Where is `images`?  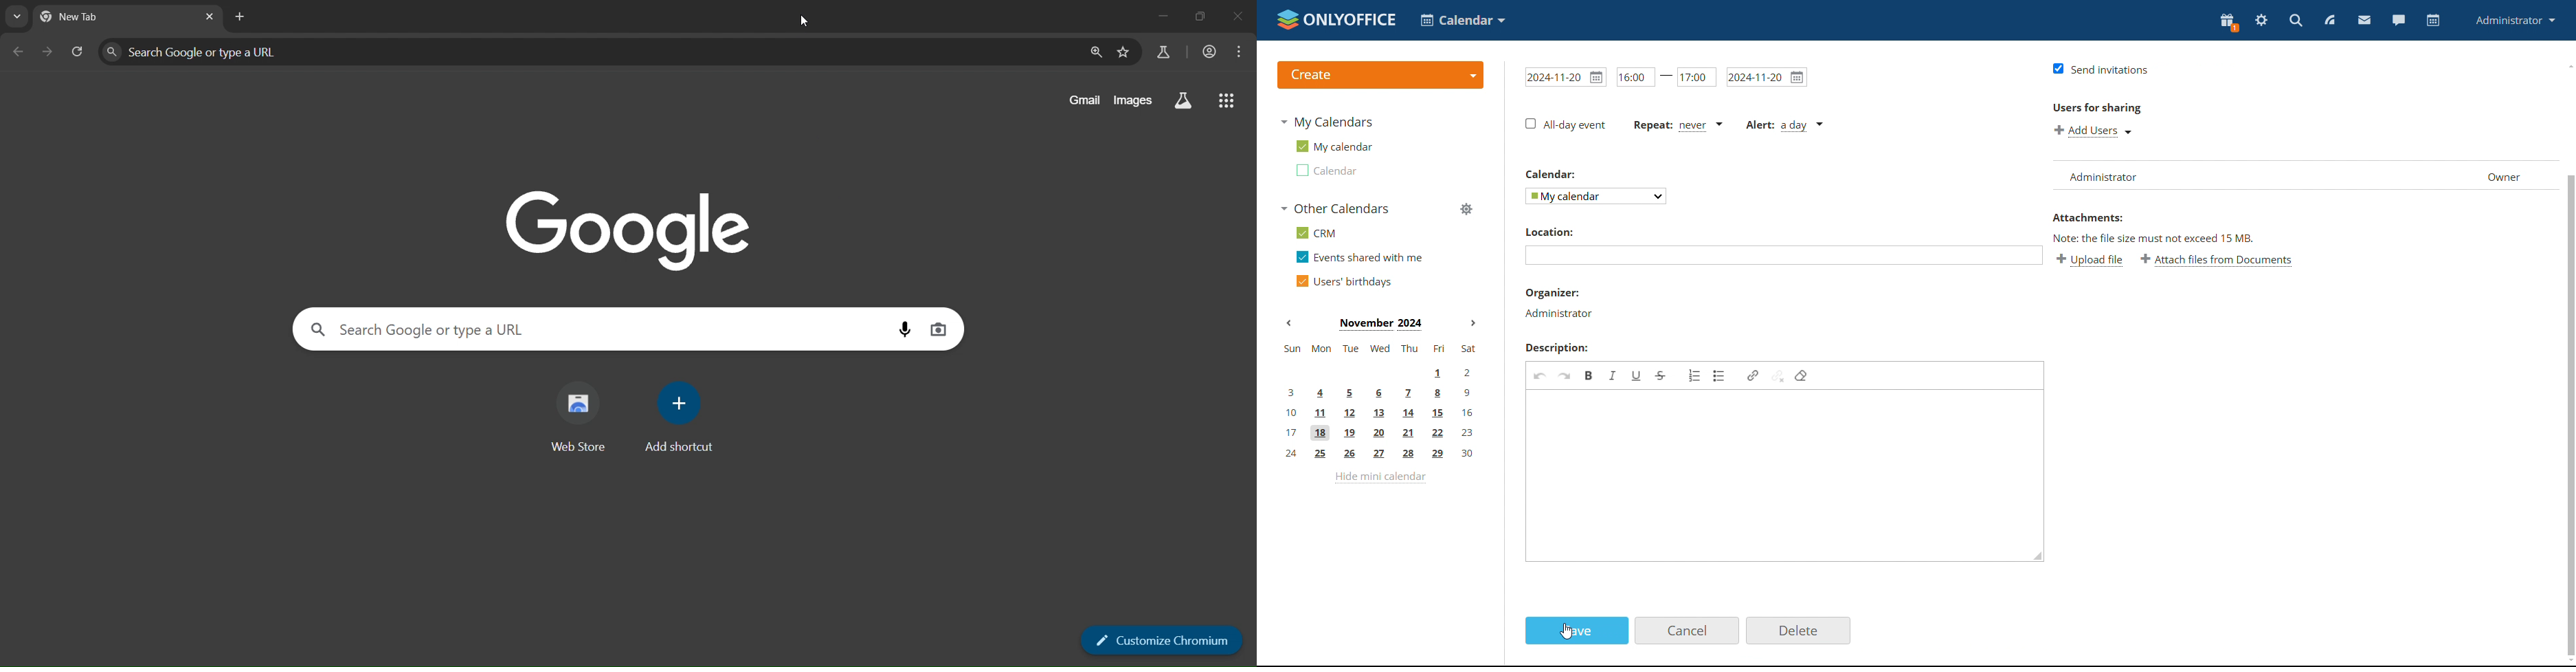 images is located at coordinates (1133, 99).